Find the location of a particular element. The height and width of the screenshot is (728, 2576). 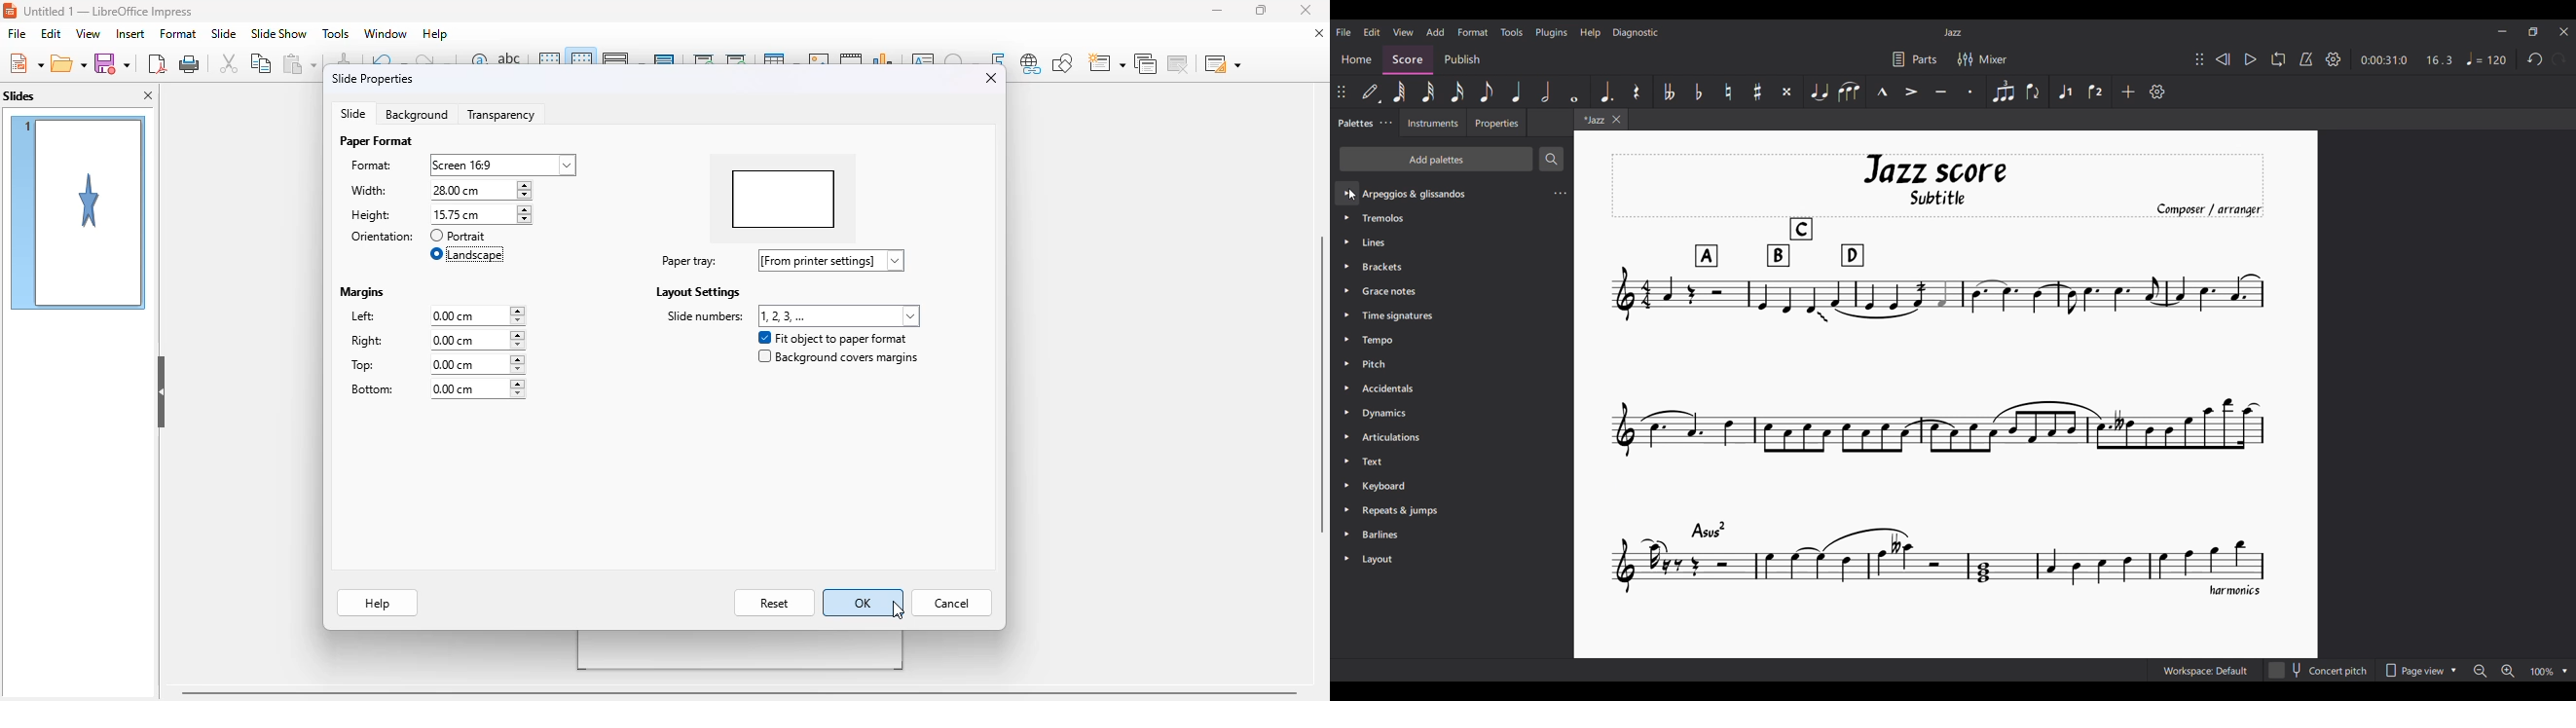

Tempo is located at coordinates (2486, 58).